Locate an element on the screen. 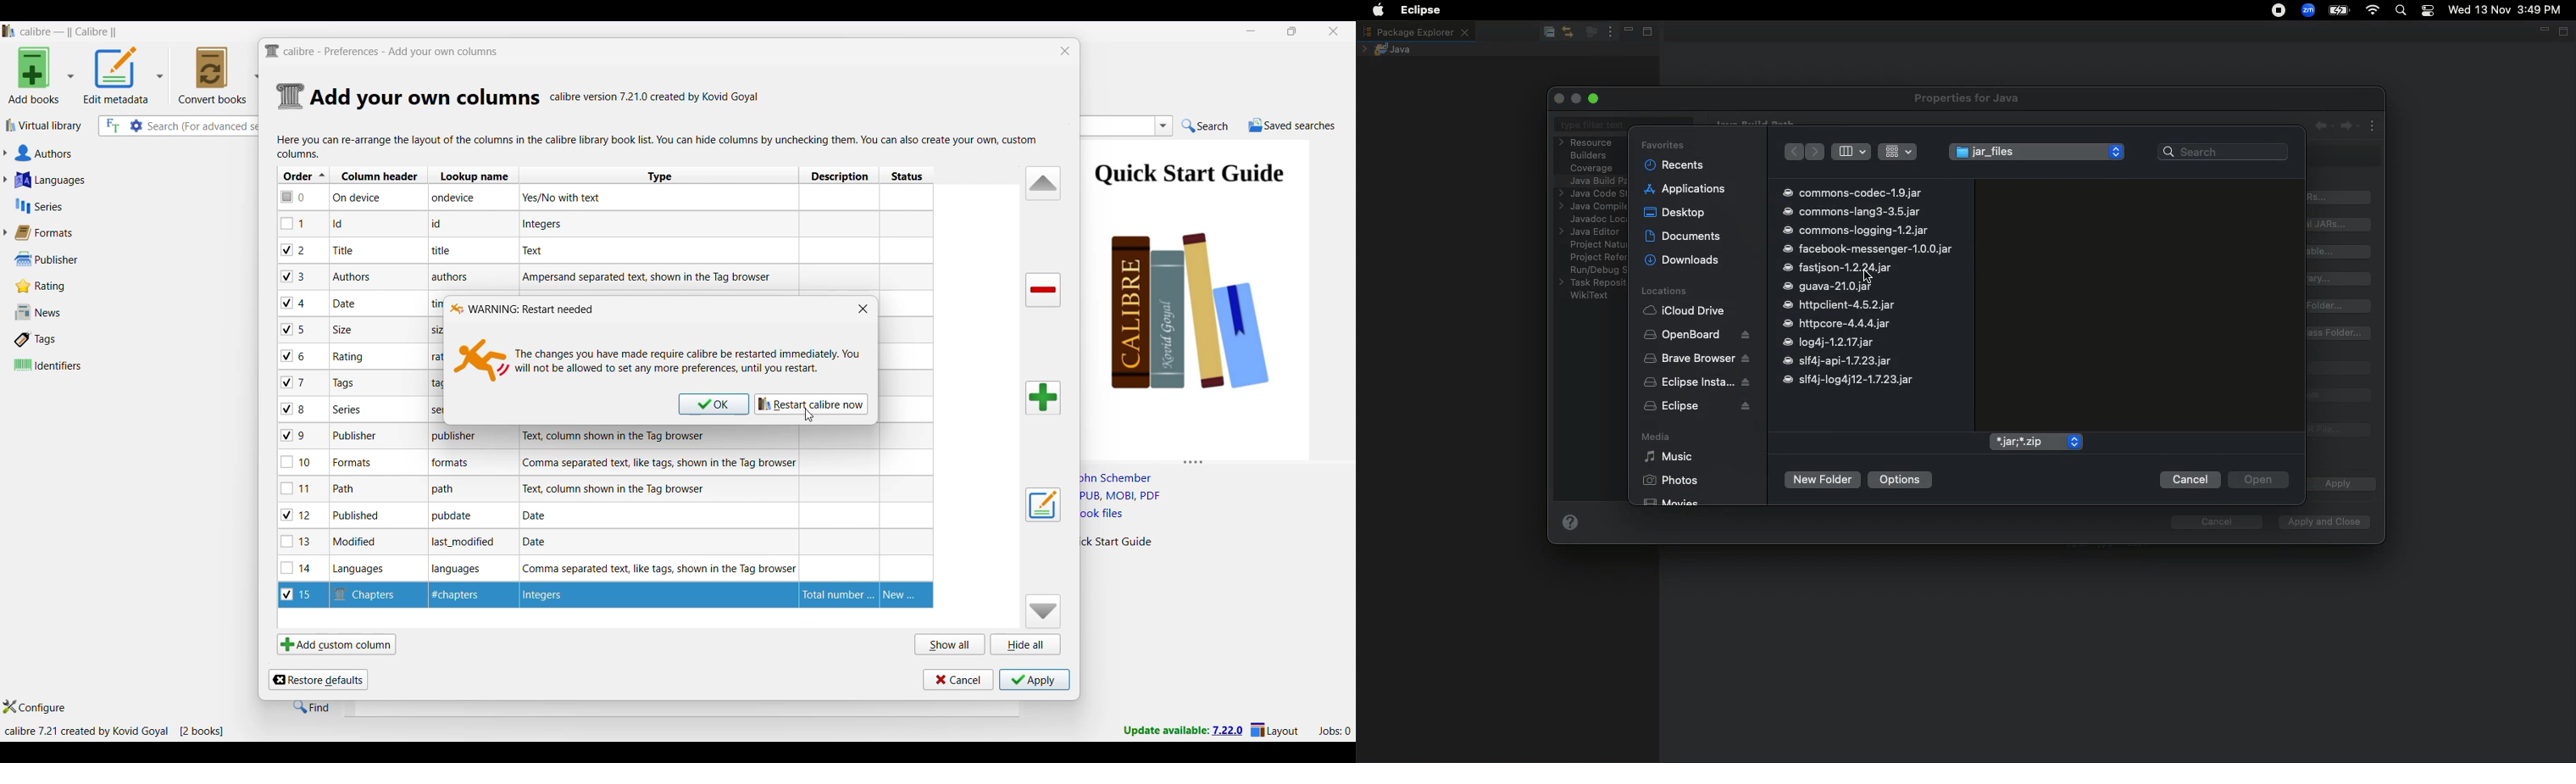  Project natures is located at coordinates (1593, 247).